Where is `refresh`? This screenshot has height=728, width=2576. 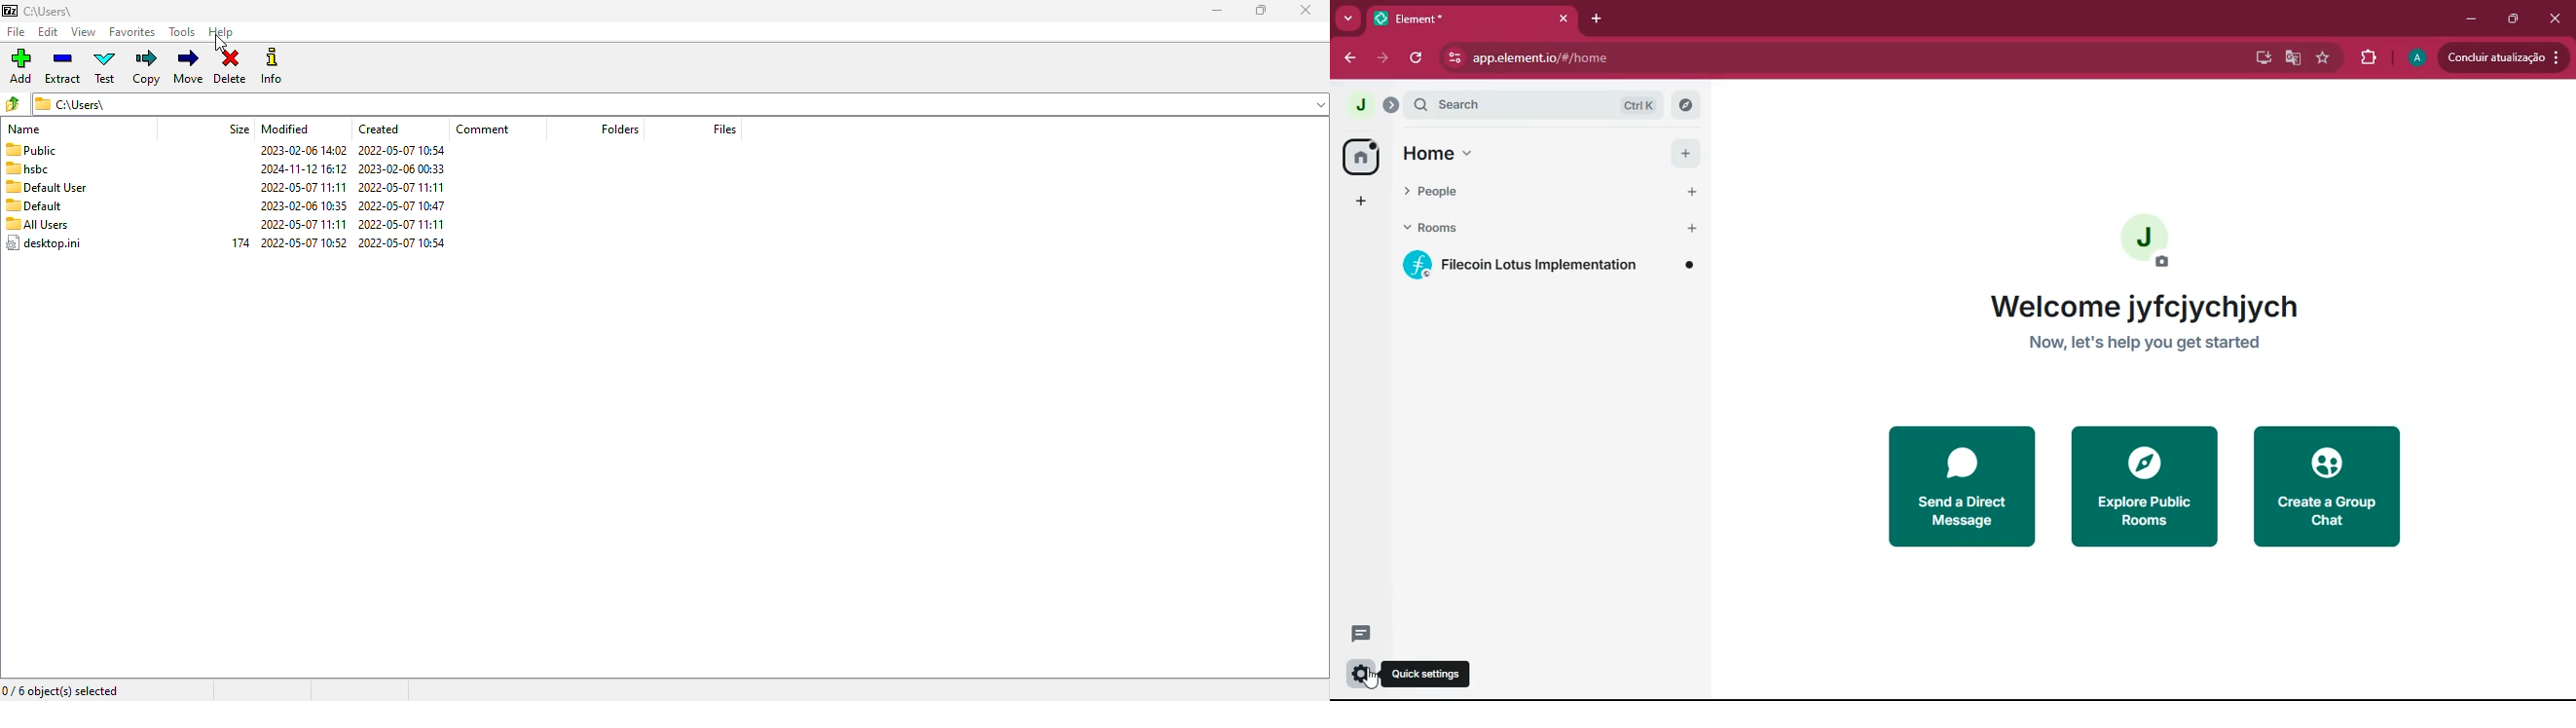 refresh is located at coordinates (1419, 58).